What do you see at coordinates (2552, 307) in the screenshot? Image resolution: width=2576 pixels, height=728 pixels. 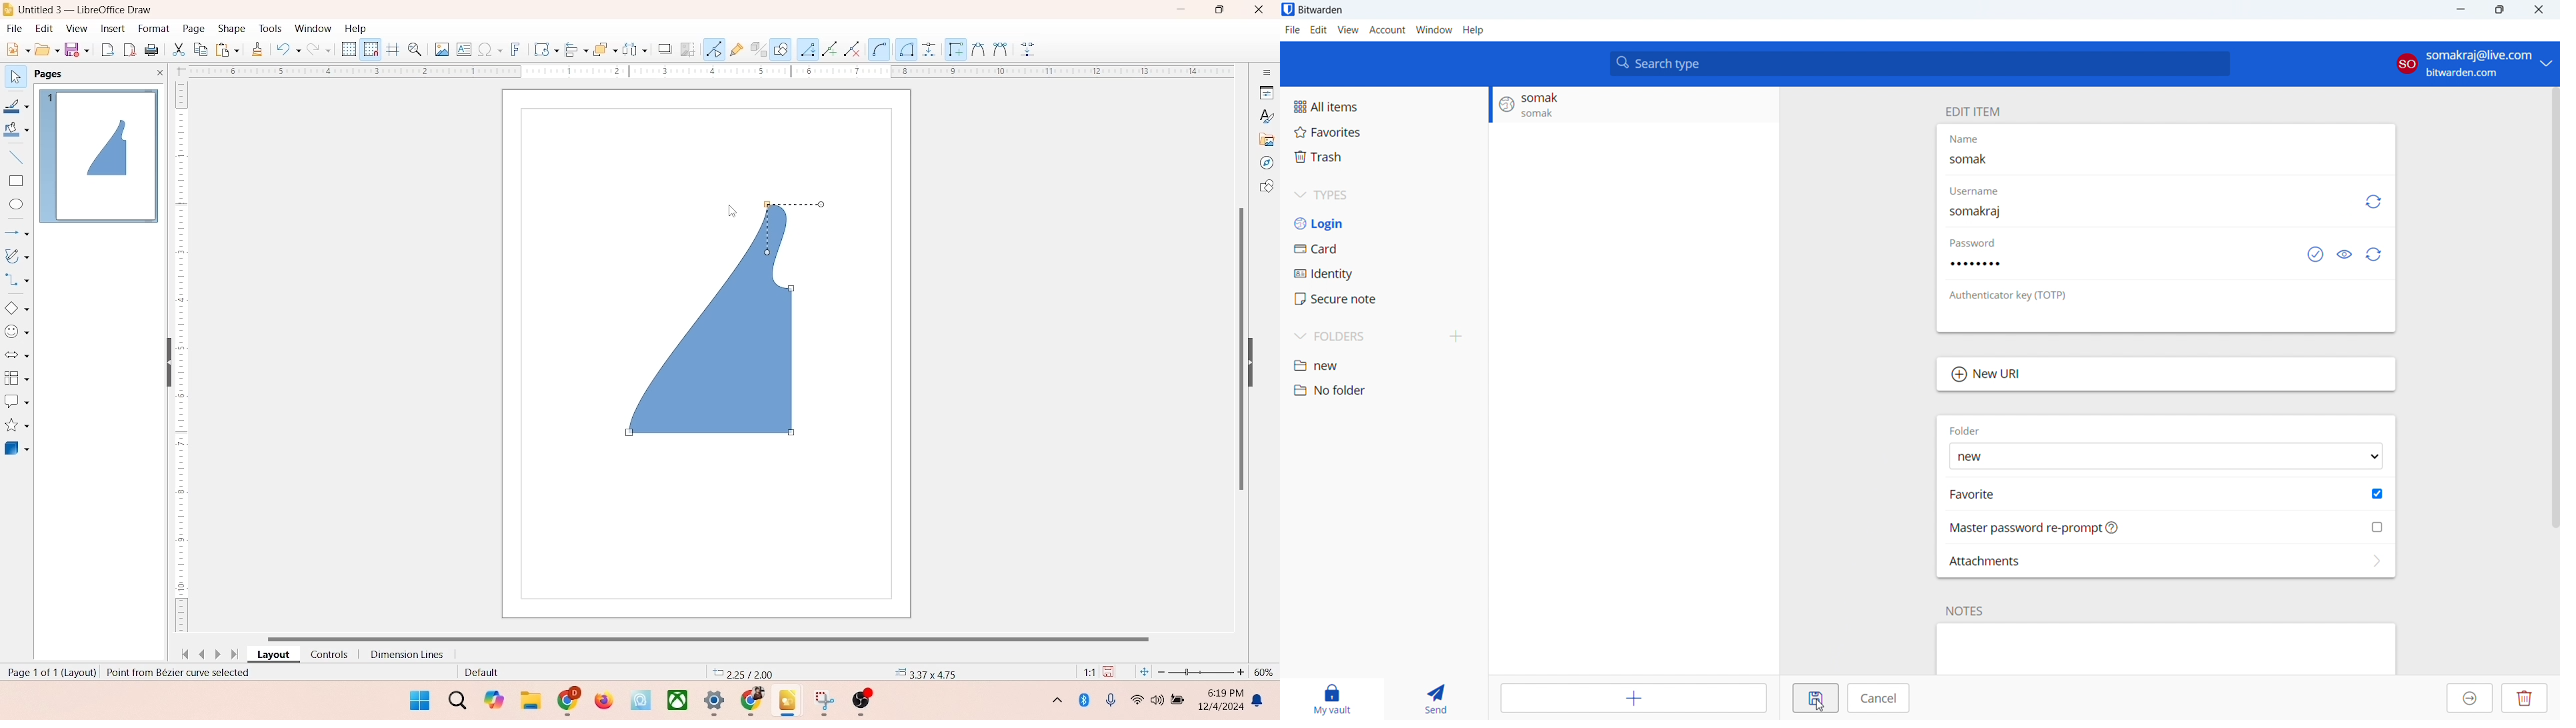 I see `SCROLLBAR` at bounding box center [2552, 307].